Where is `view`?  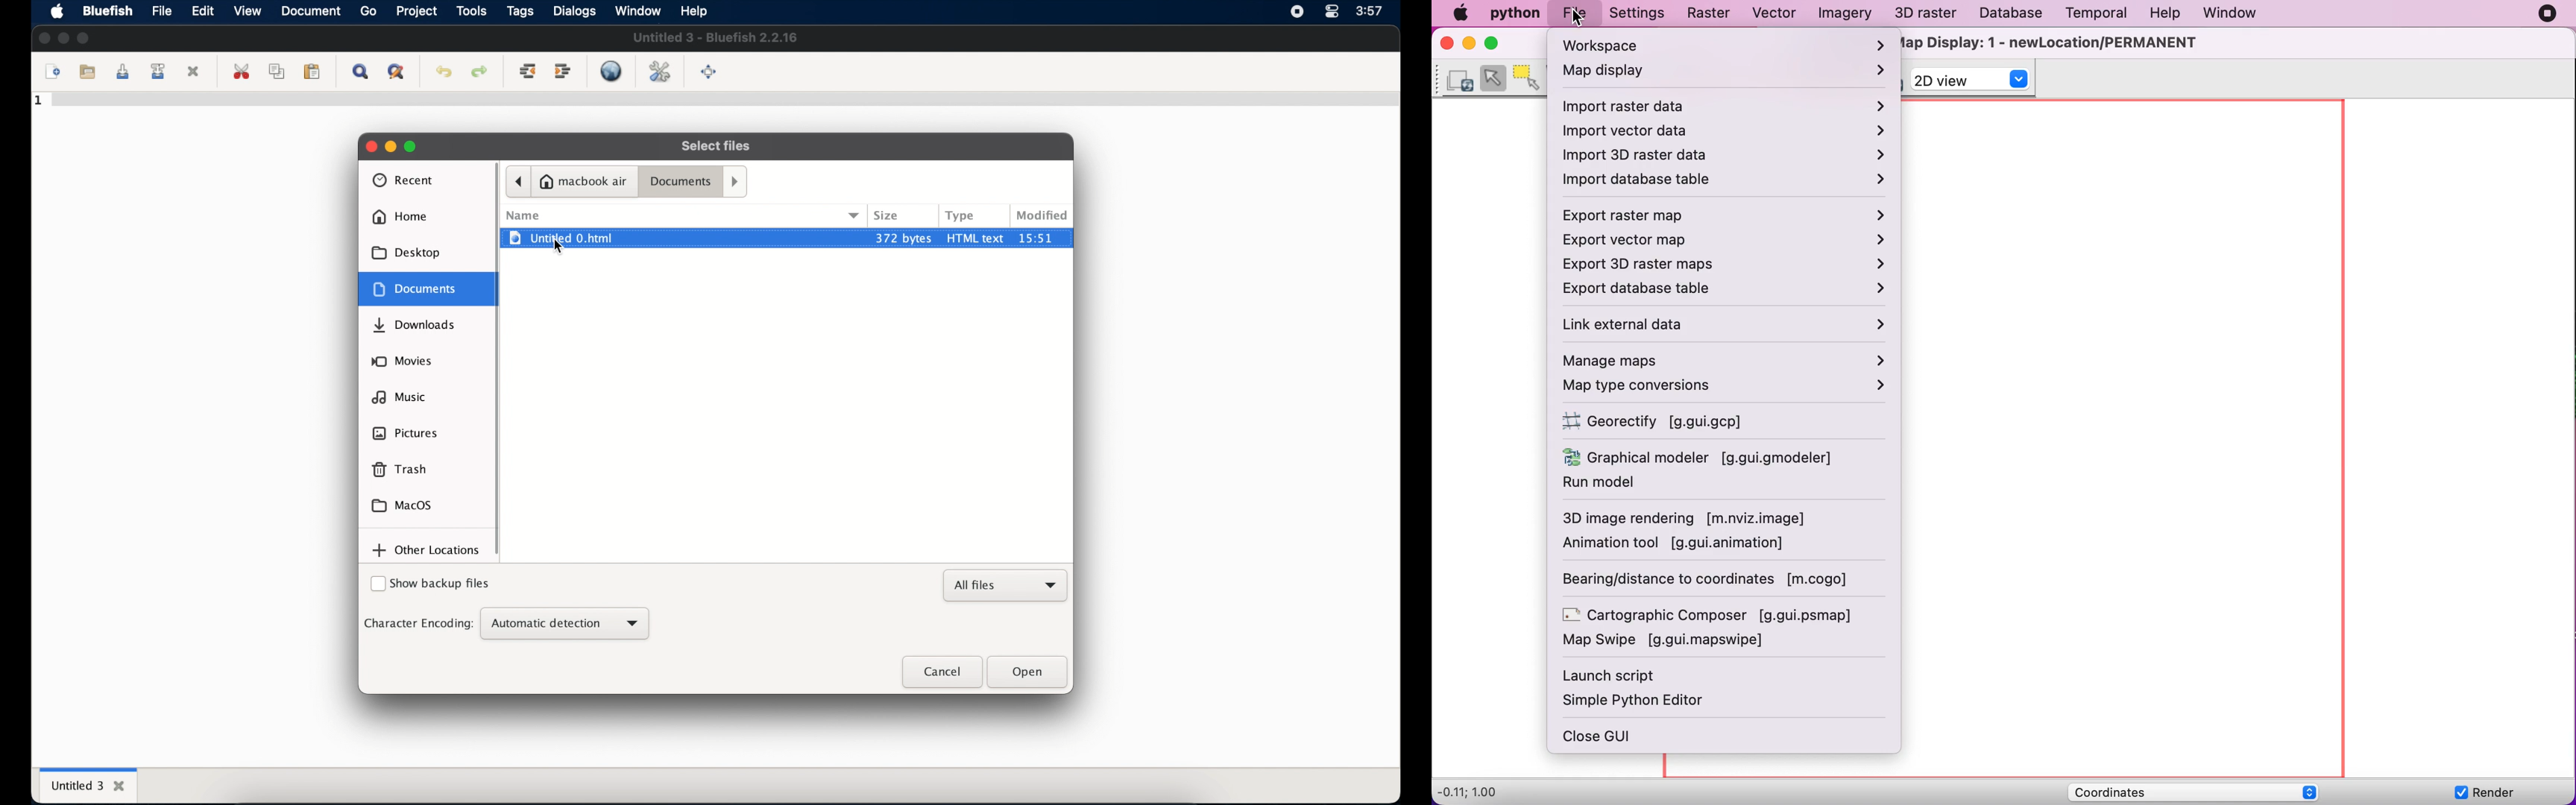 view is located at coordinates (247, 10).